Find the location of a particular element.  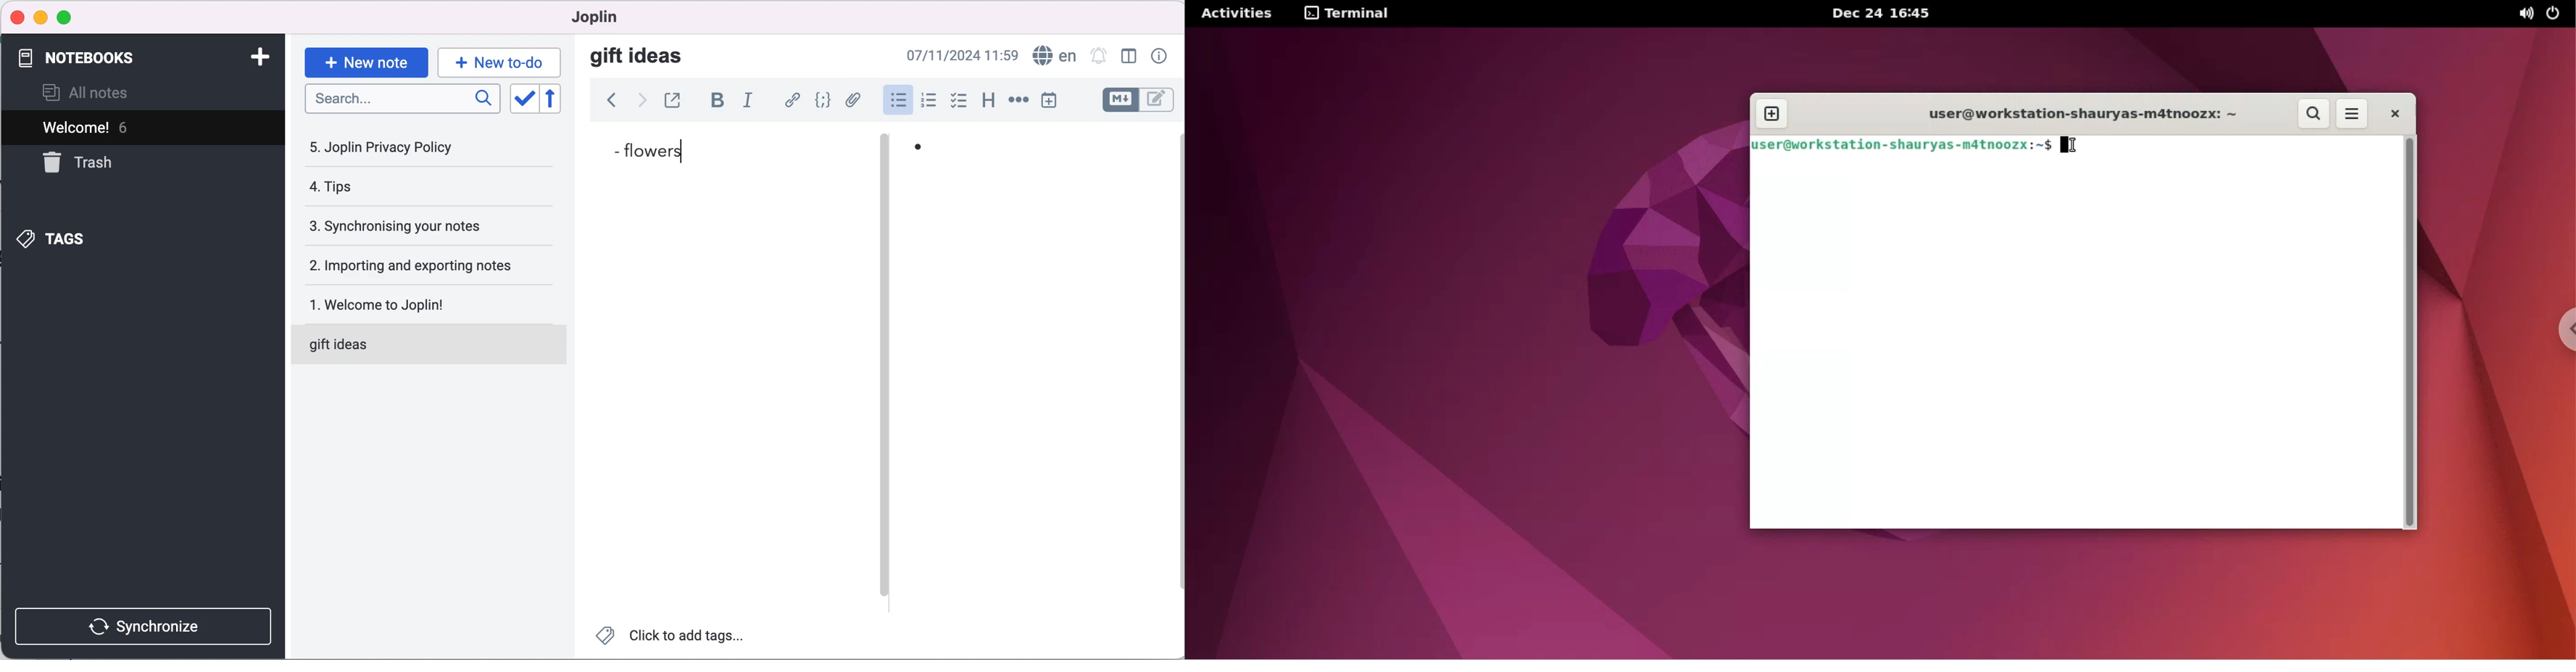

forward is located at coordinates (639, 102).